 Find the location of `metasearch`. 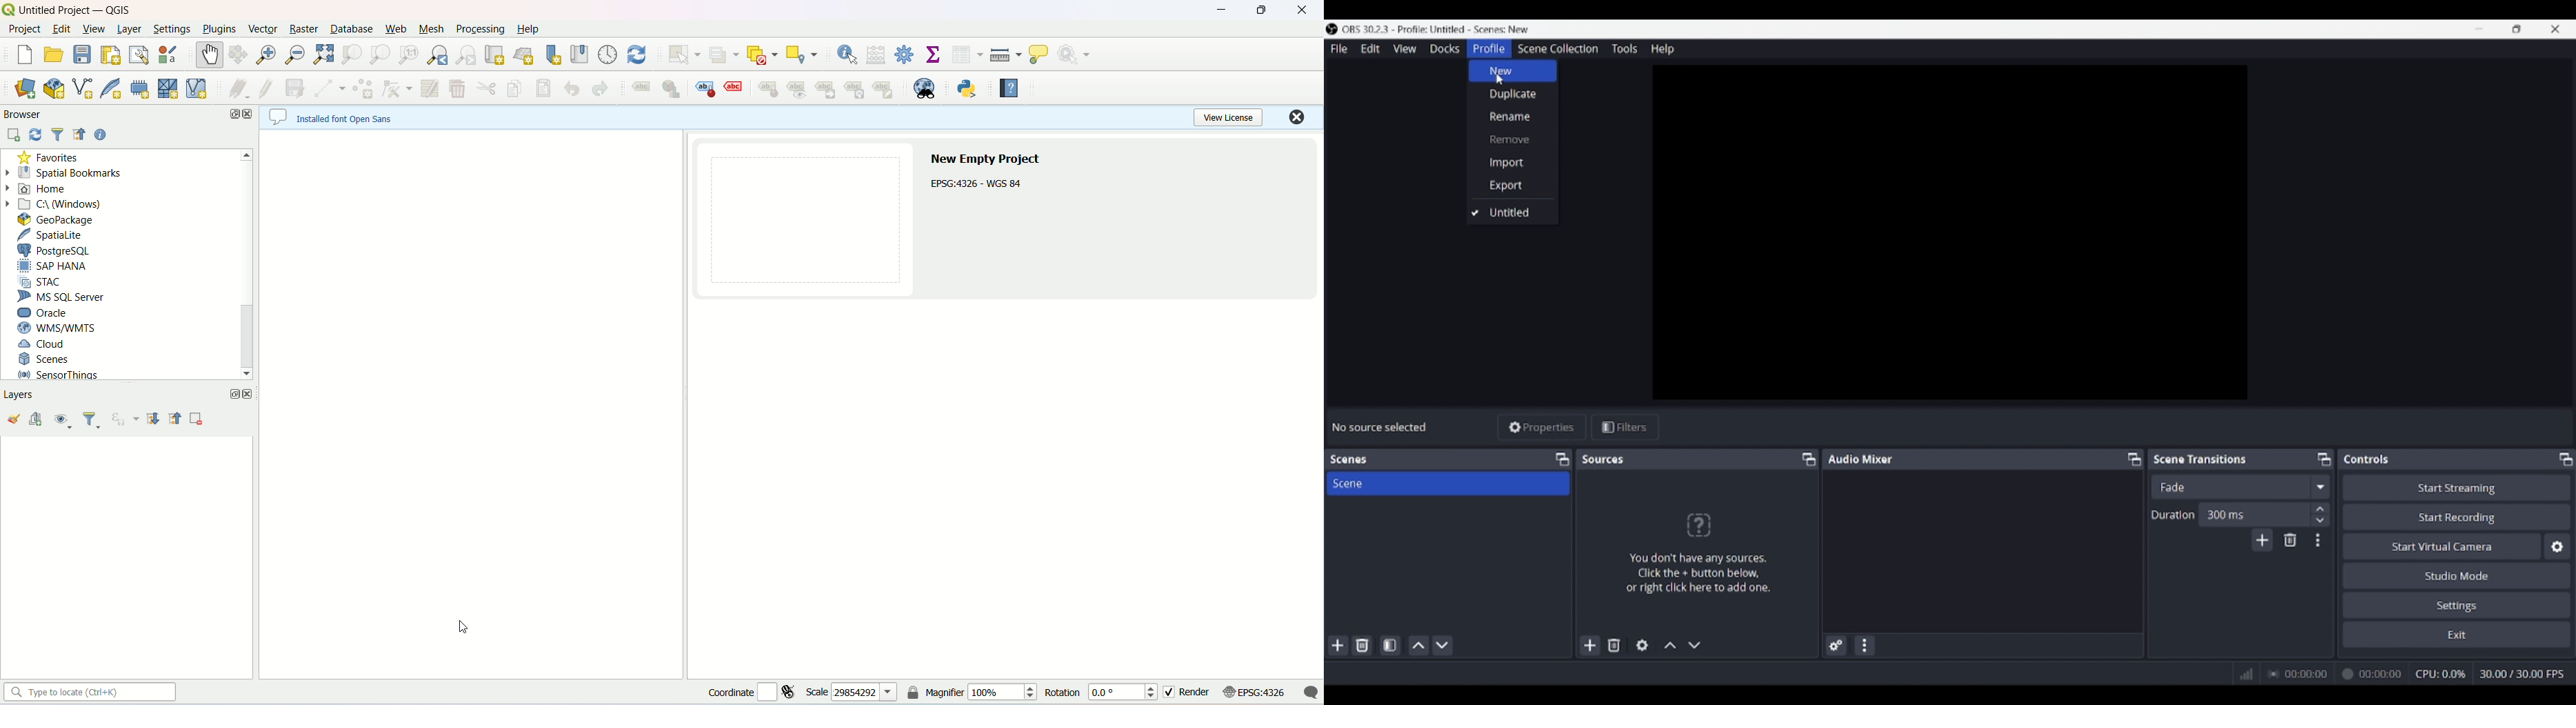

metasearch is located at coordinates (925, 88).